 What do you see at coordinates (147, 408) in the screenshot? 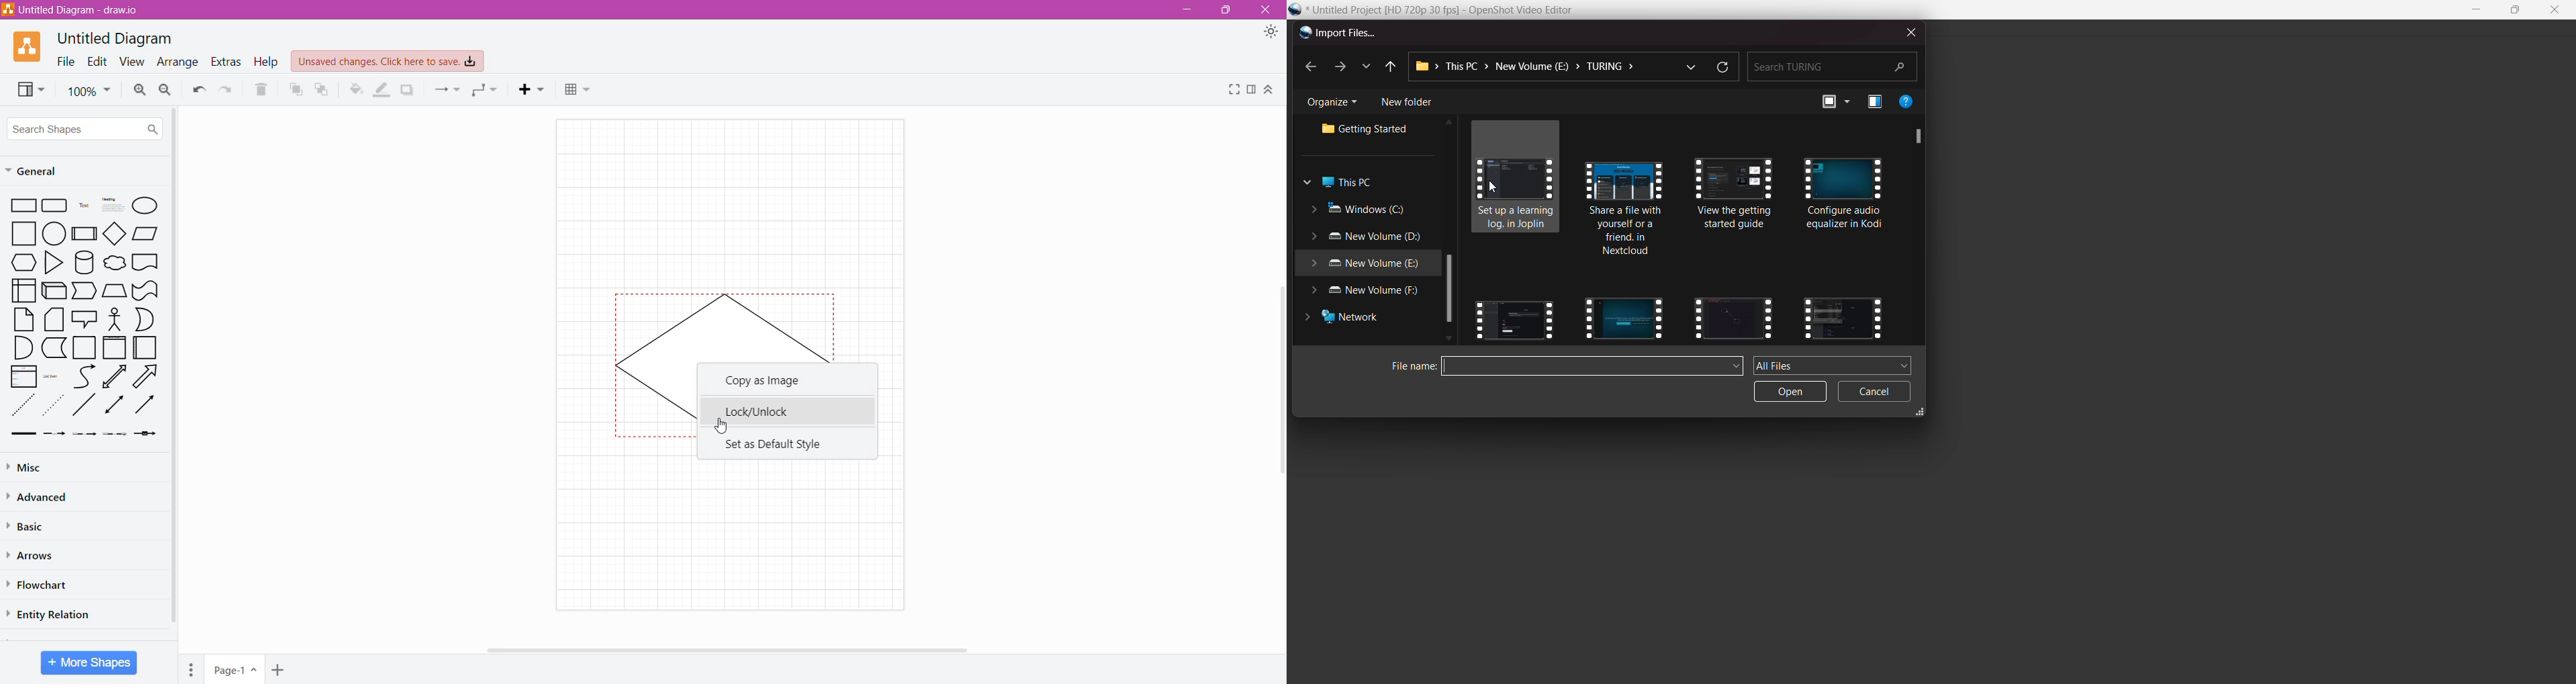
I see `Directional Connector` at bounding box center [147, 408].